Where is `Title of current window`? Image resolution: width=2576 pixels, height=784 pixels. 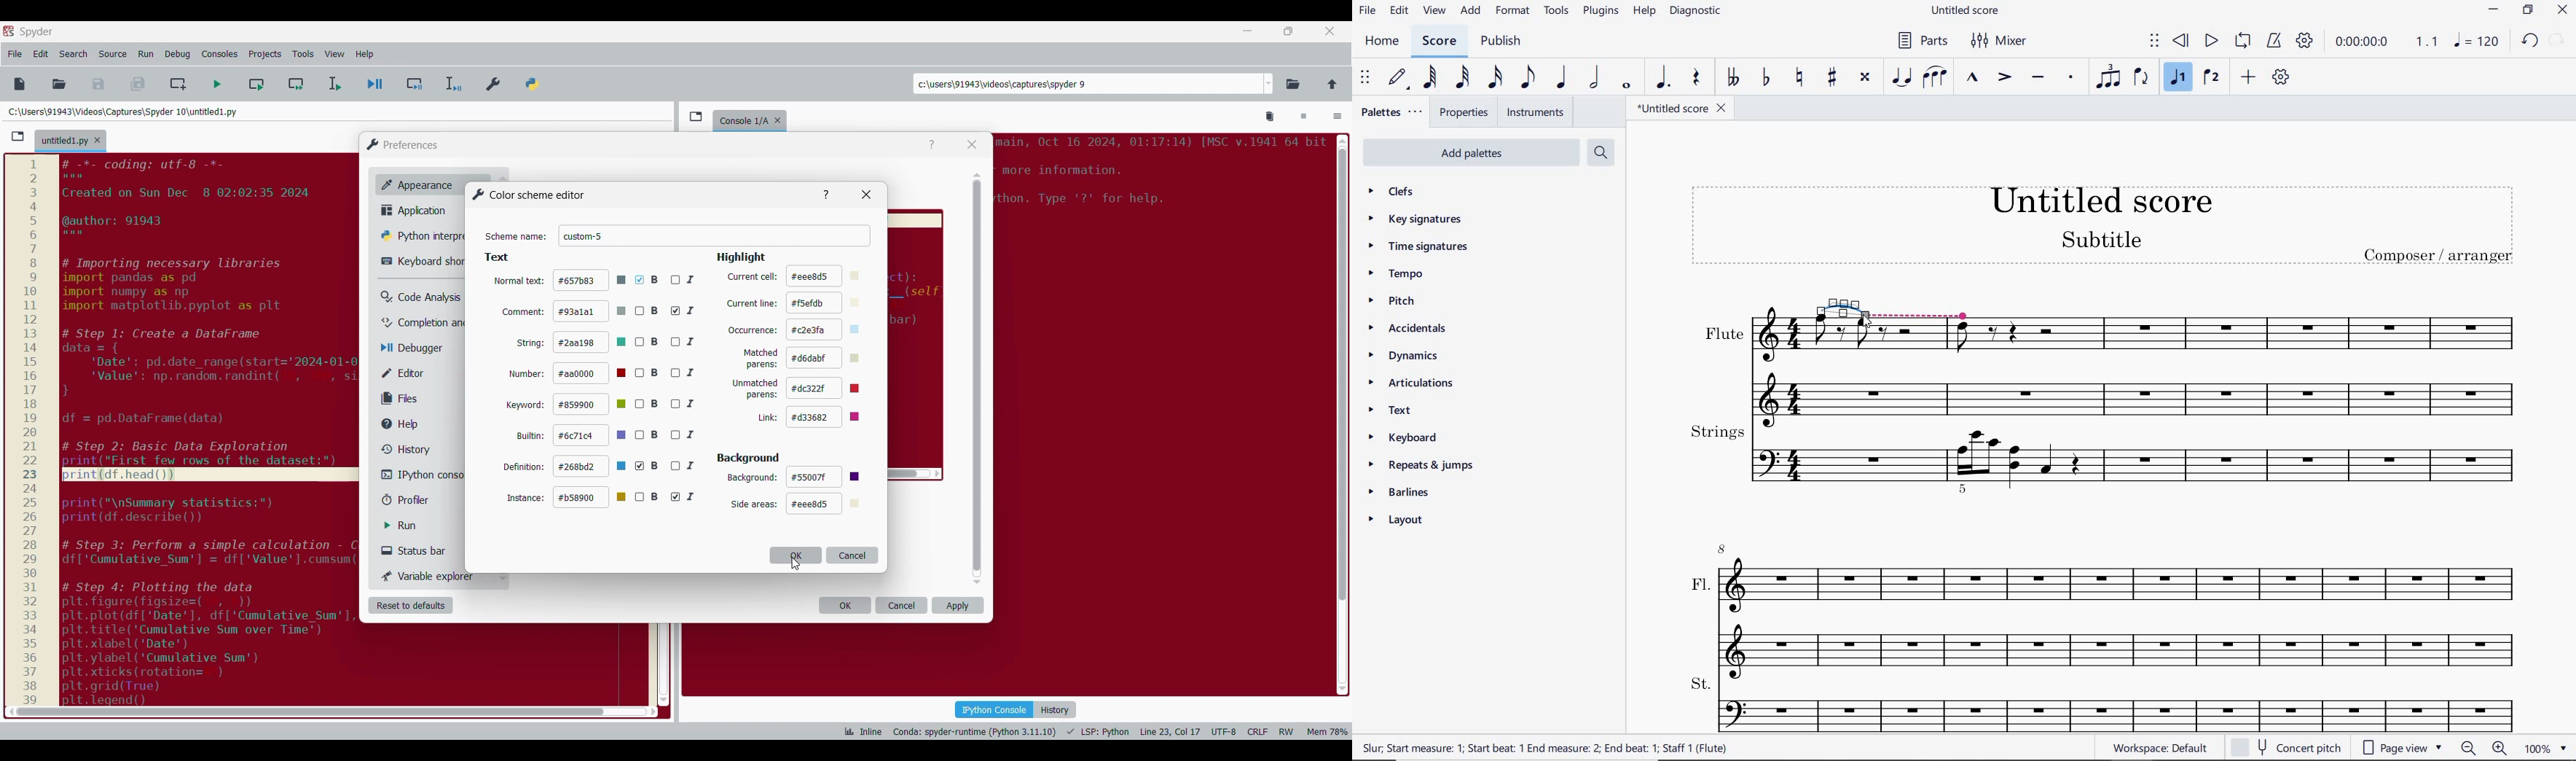 Title of current window is located at coordinates (527, 194).